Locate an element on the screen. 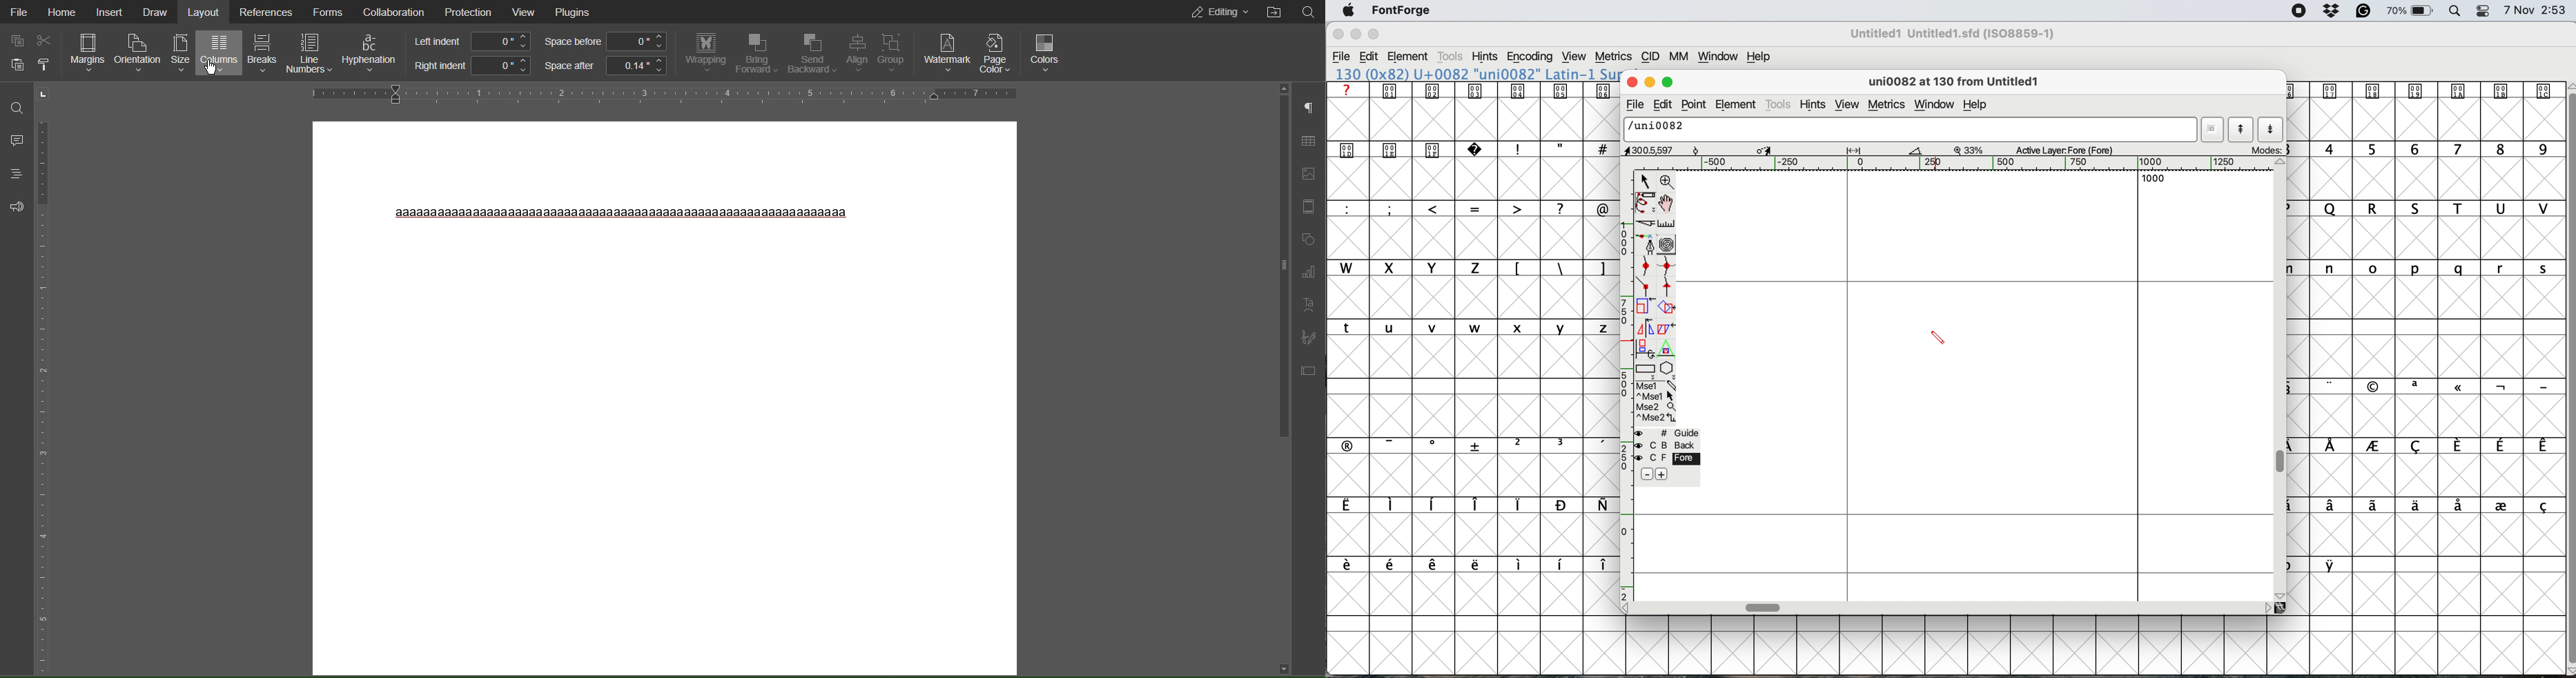  view is located at coordinates (1576, 57).